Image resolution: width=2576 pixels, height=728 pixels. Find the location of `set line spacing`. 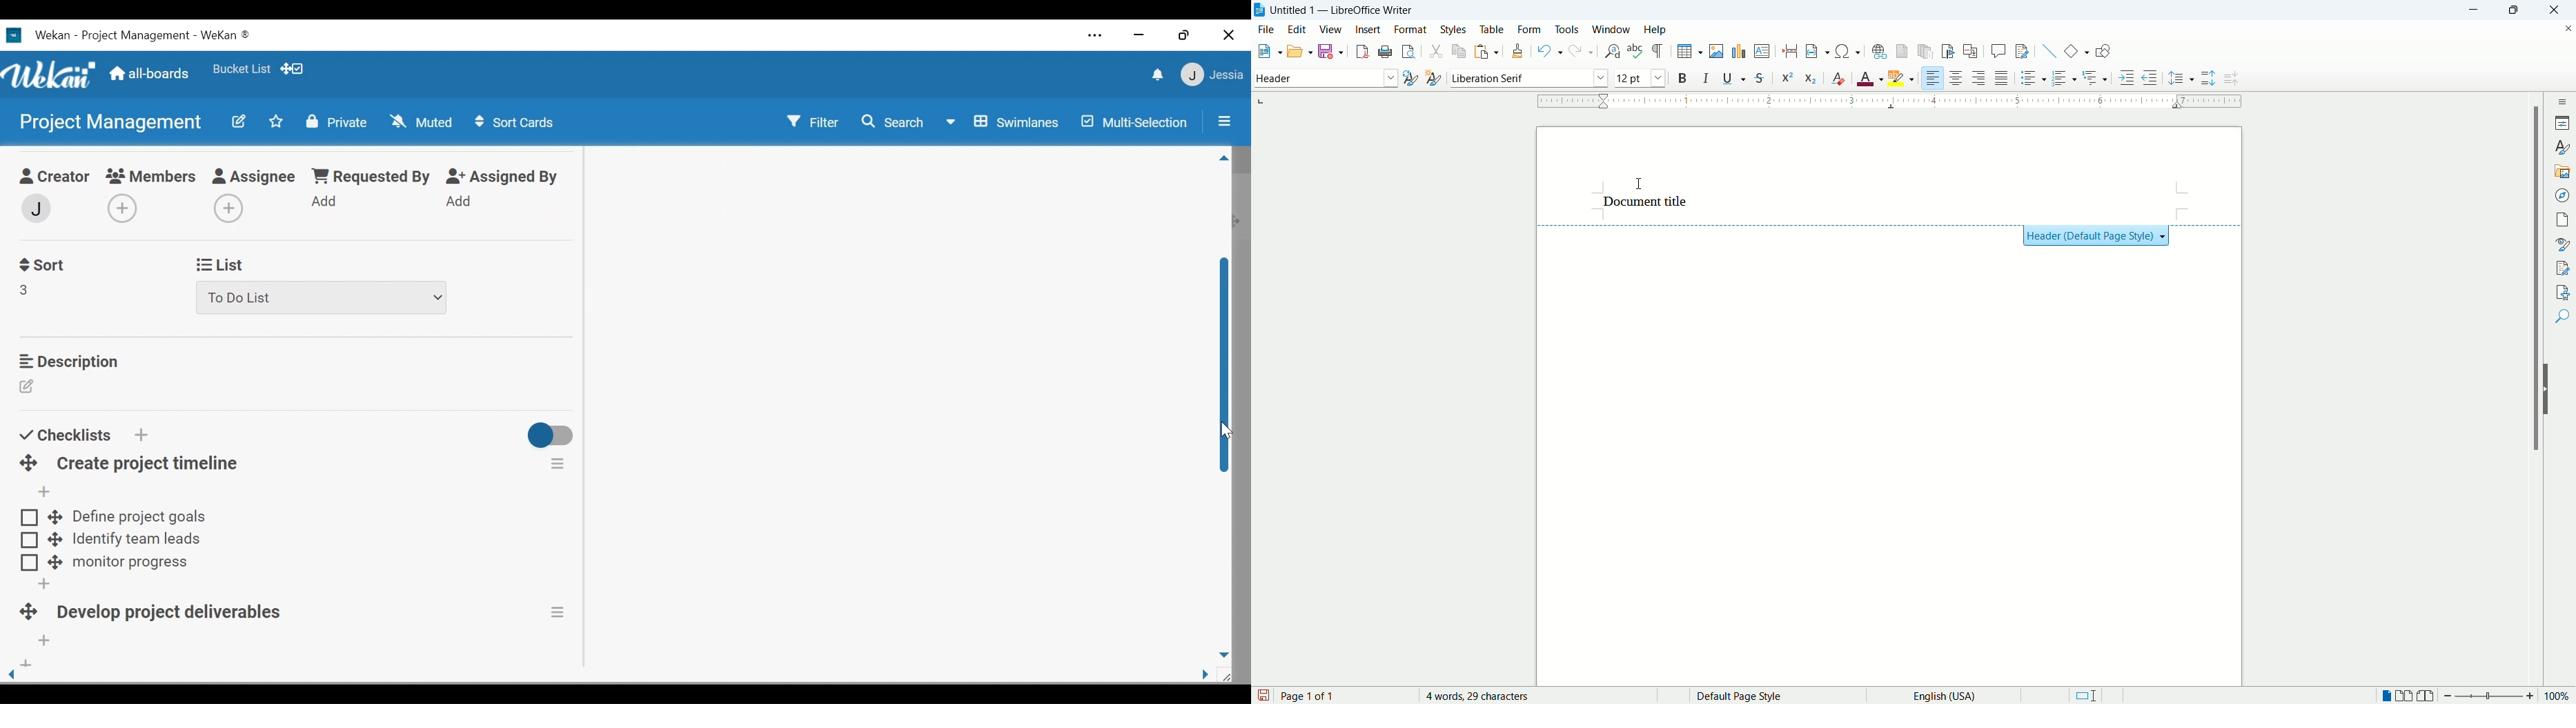

set line spacing is located at coordinates (2181, 77).